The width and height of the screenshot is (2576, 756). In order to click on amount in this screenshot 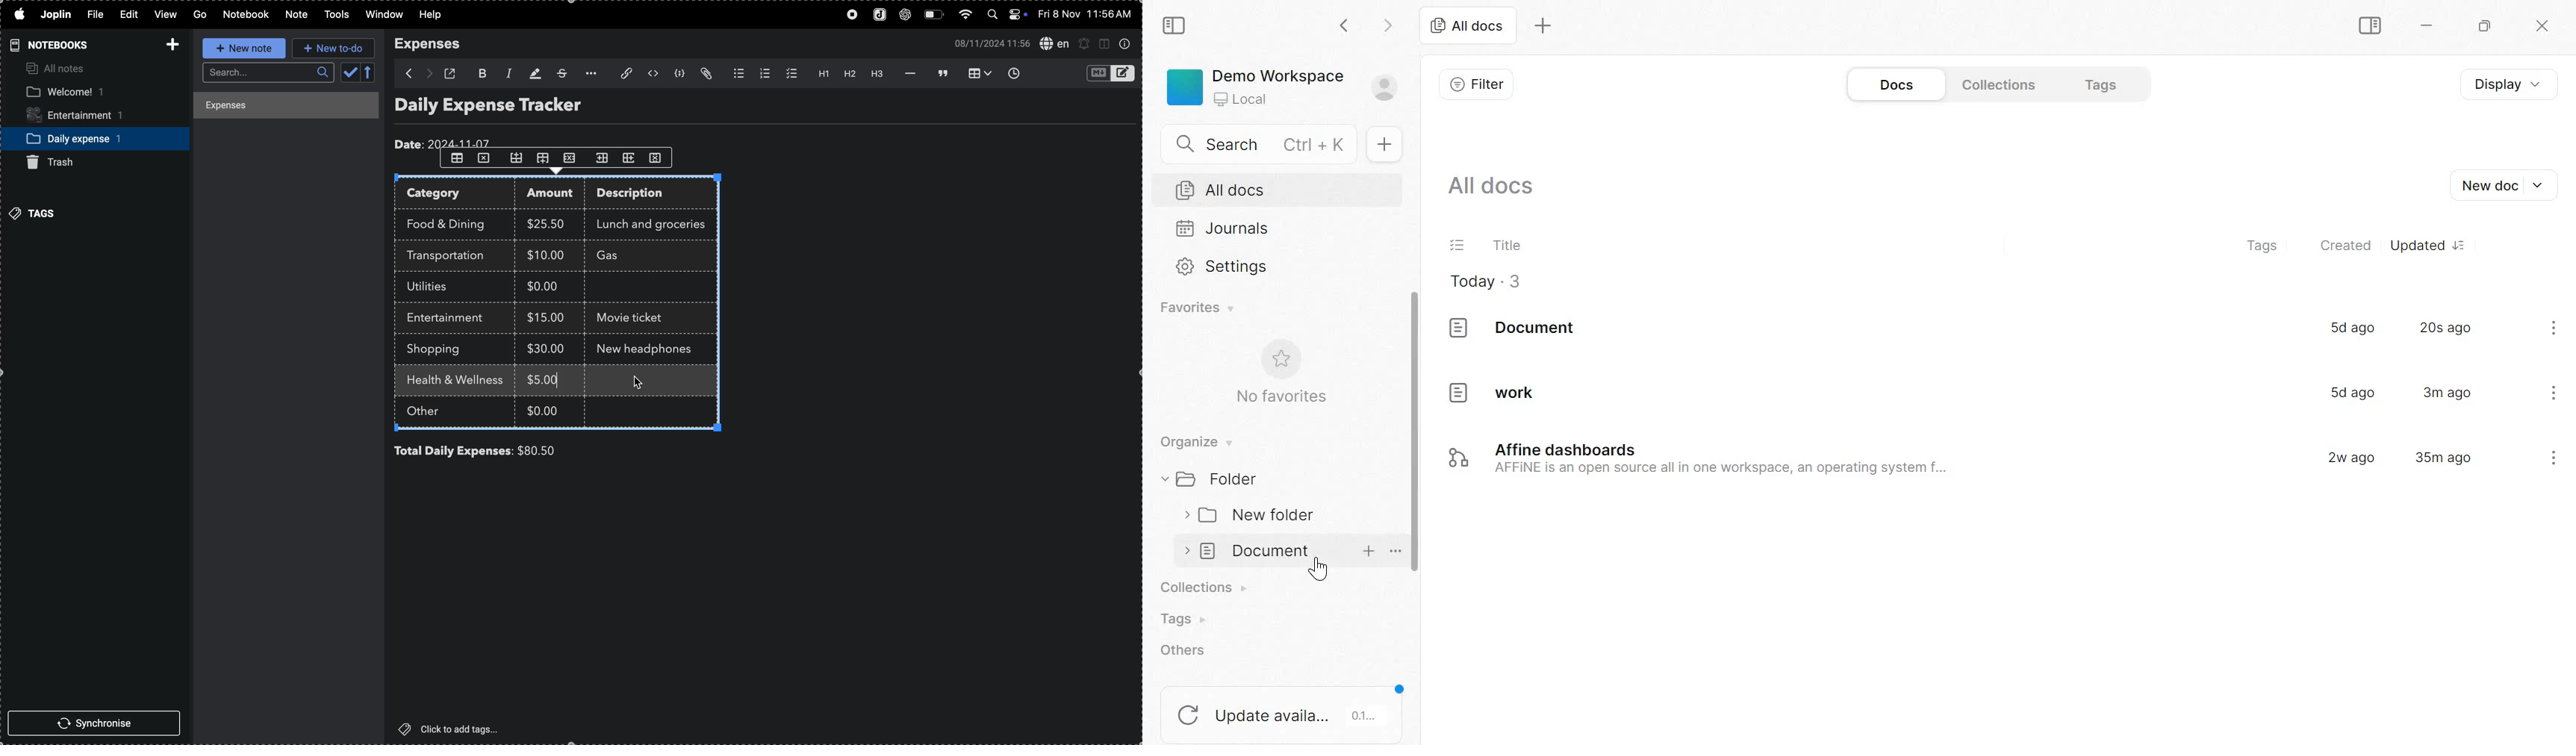, I will do `click(554, 194)`.